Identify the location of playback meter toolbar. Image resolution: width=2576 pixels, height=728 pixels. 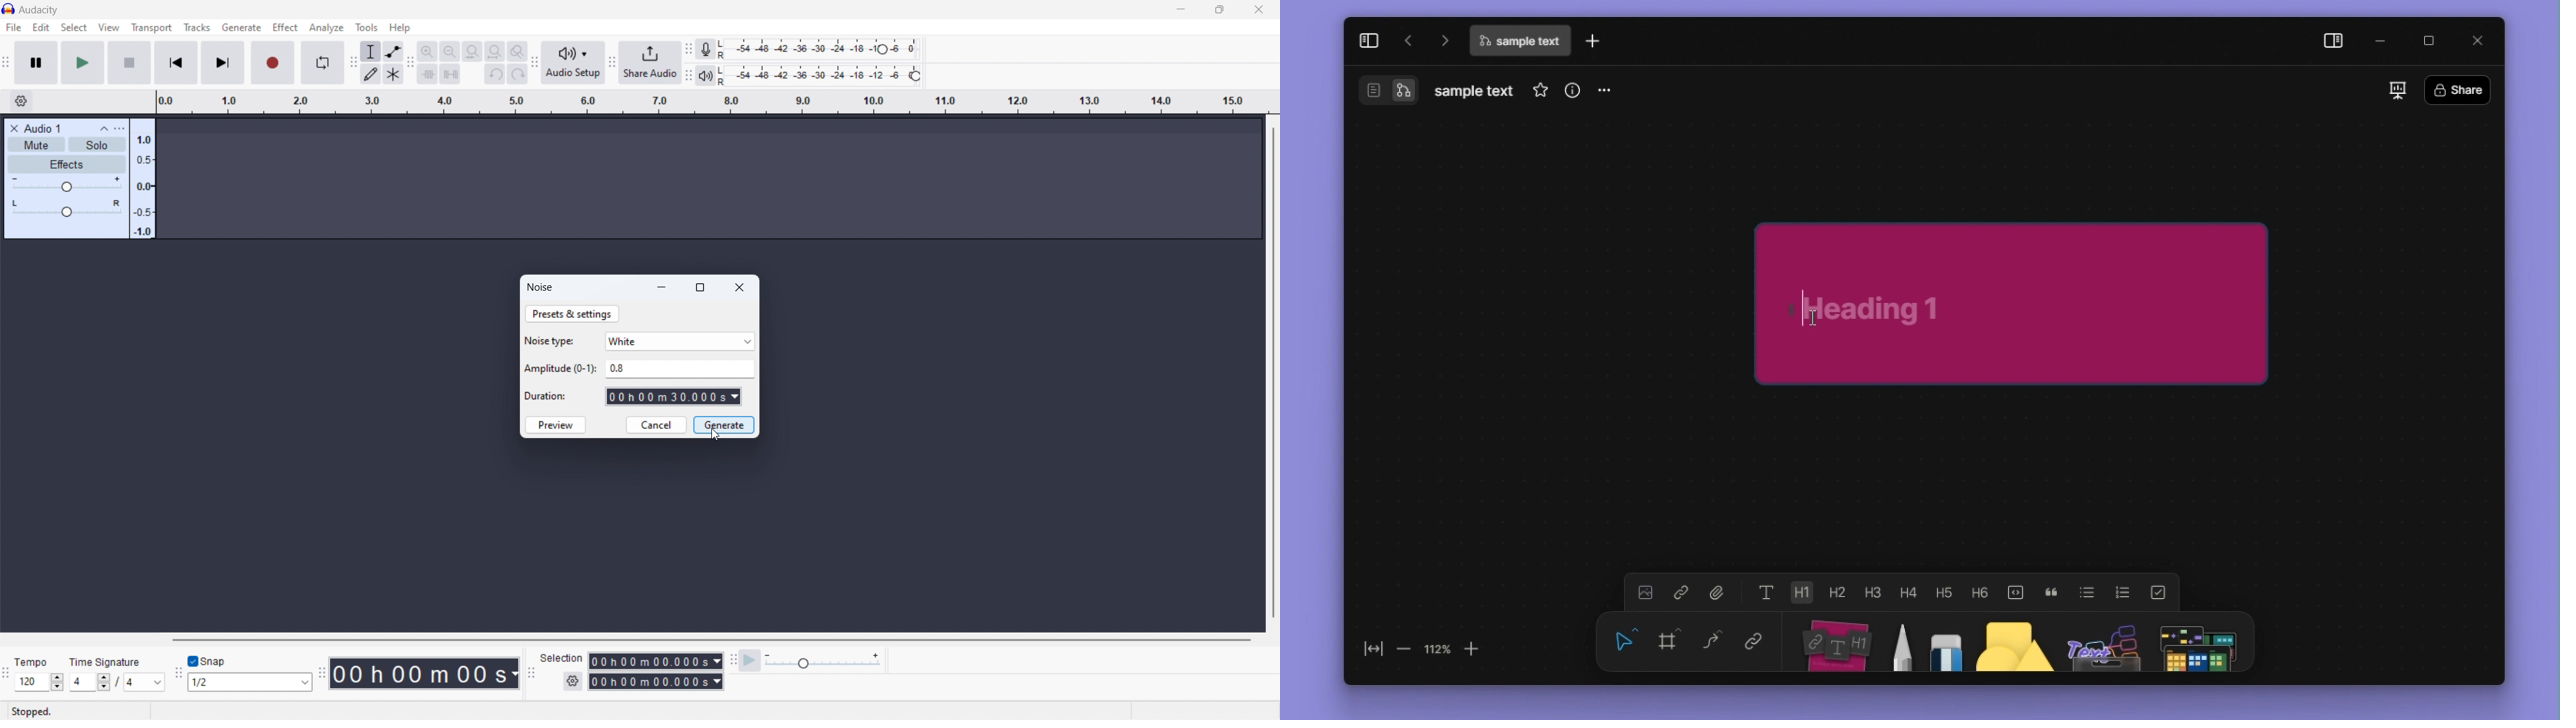
(689, 77).